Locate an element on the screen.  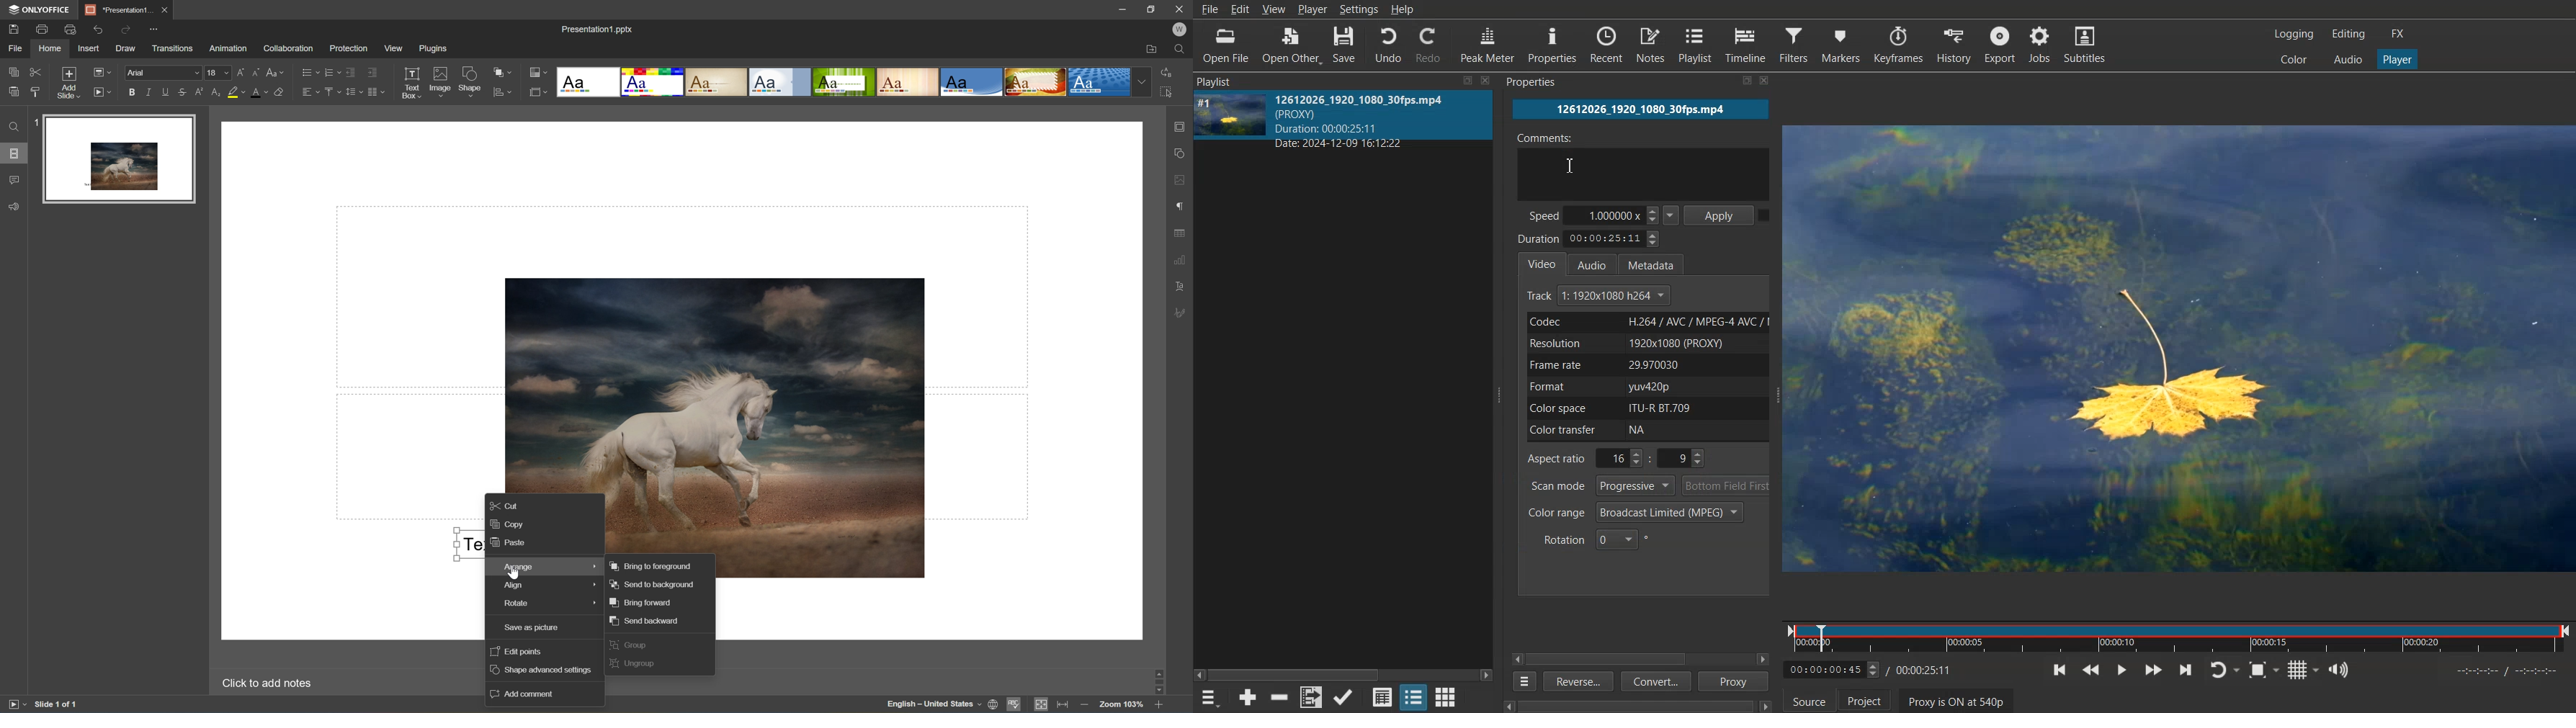
Plugins is located at coordinates (436, 49).